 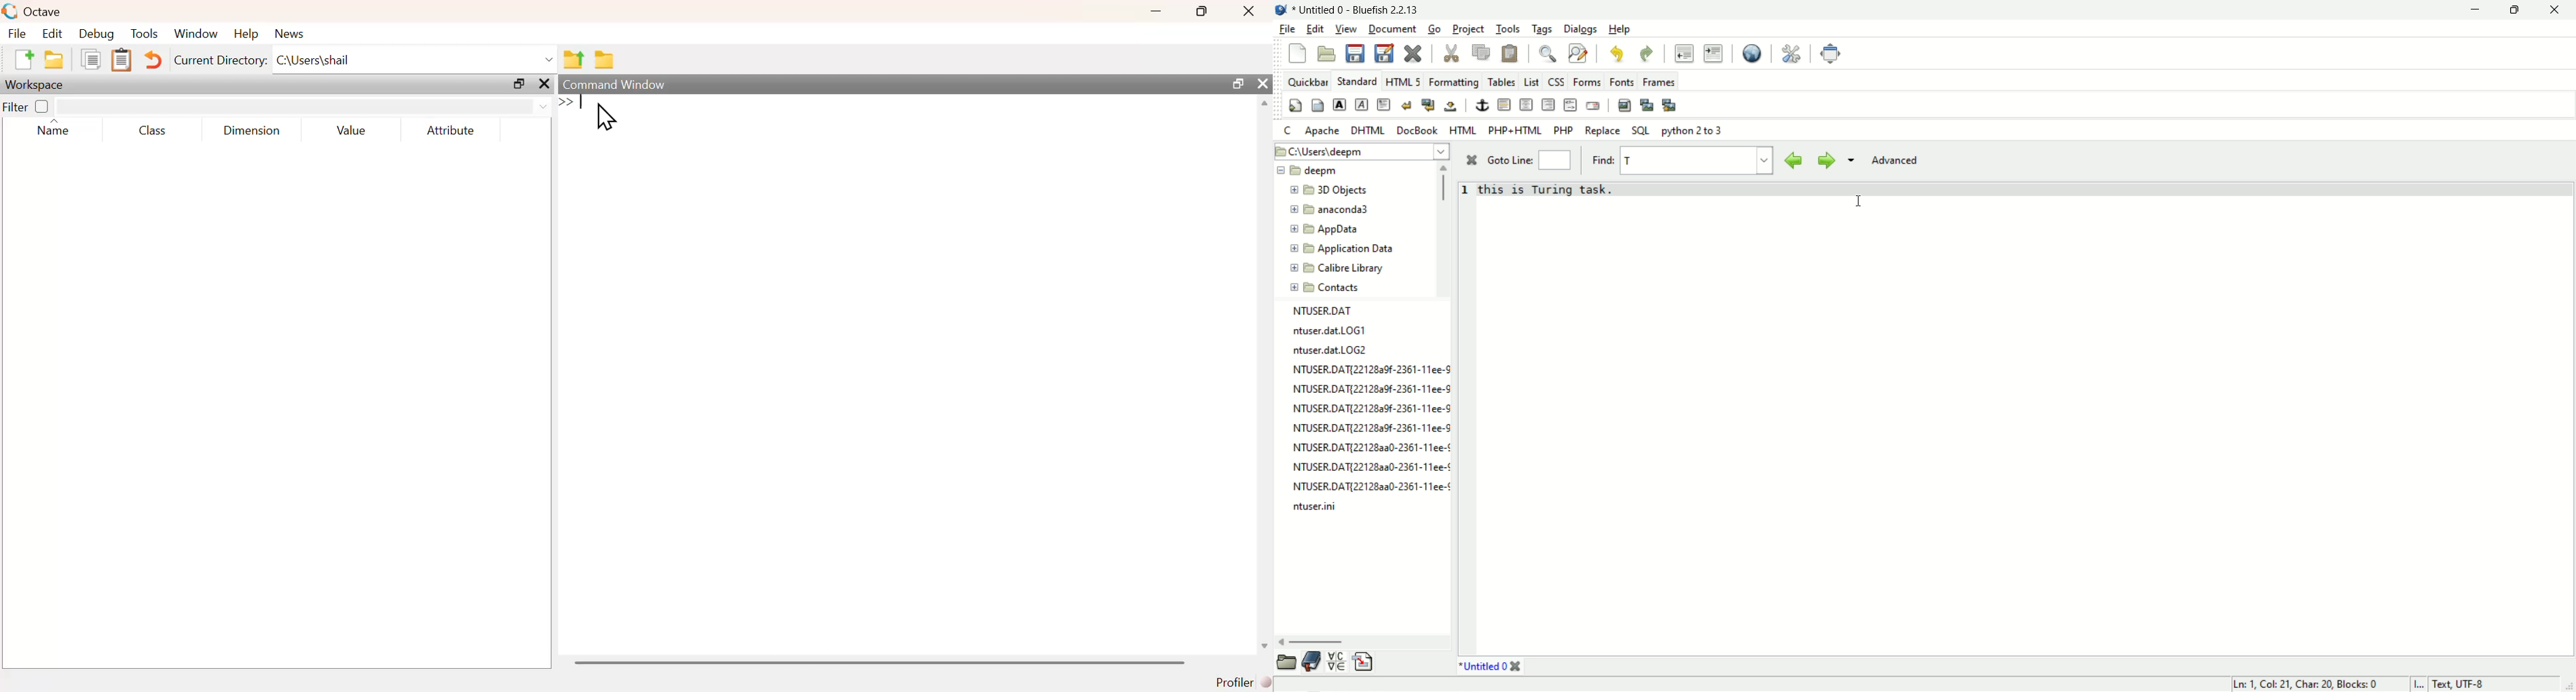 I want to click on find options, so click(x=1850, y=159).